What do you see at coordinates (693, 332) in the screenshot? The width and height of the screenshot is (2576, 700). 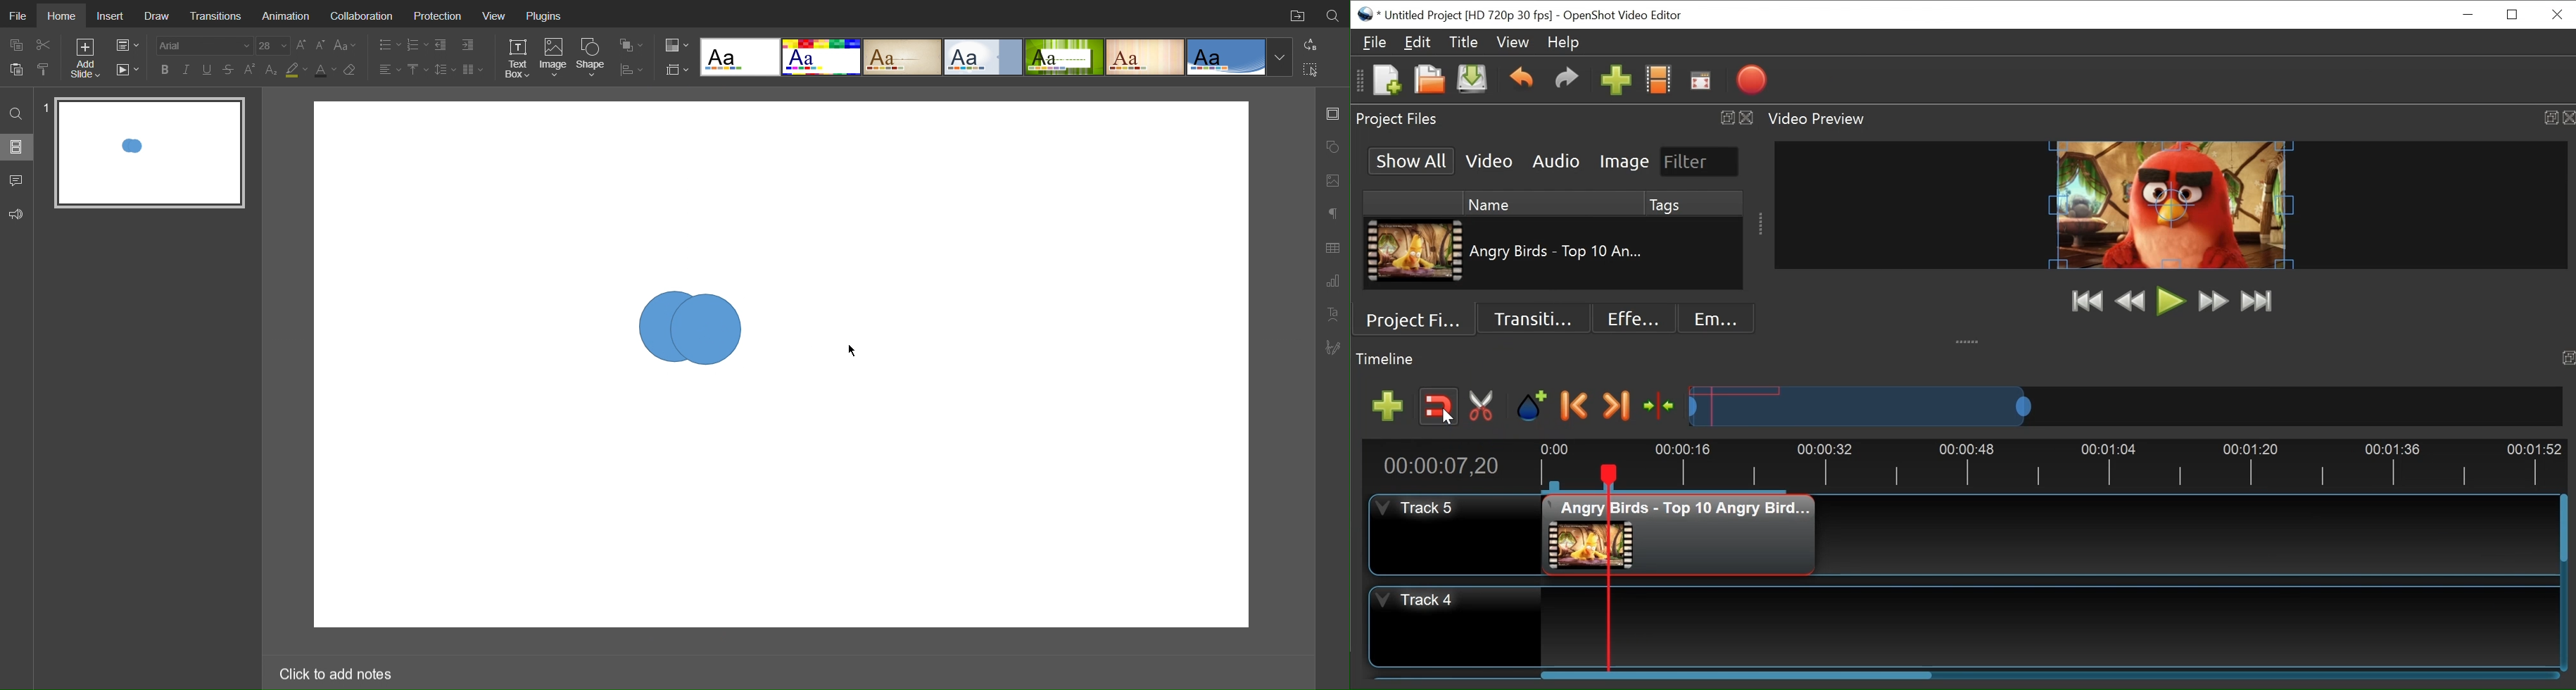 I see `Venn diagram using two overlapping circles created` at bounding box center [693, 332].